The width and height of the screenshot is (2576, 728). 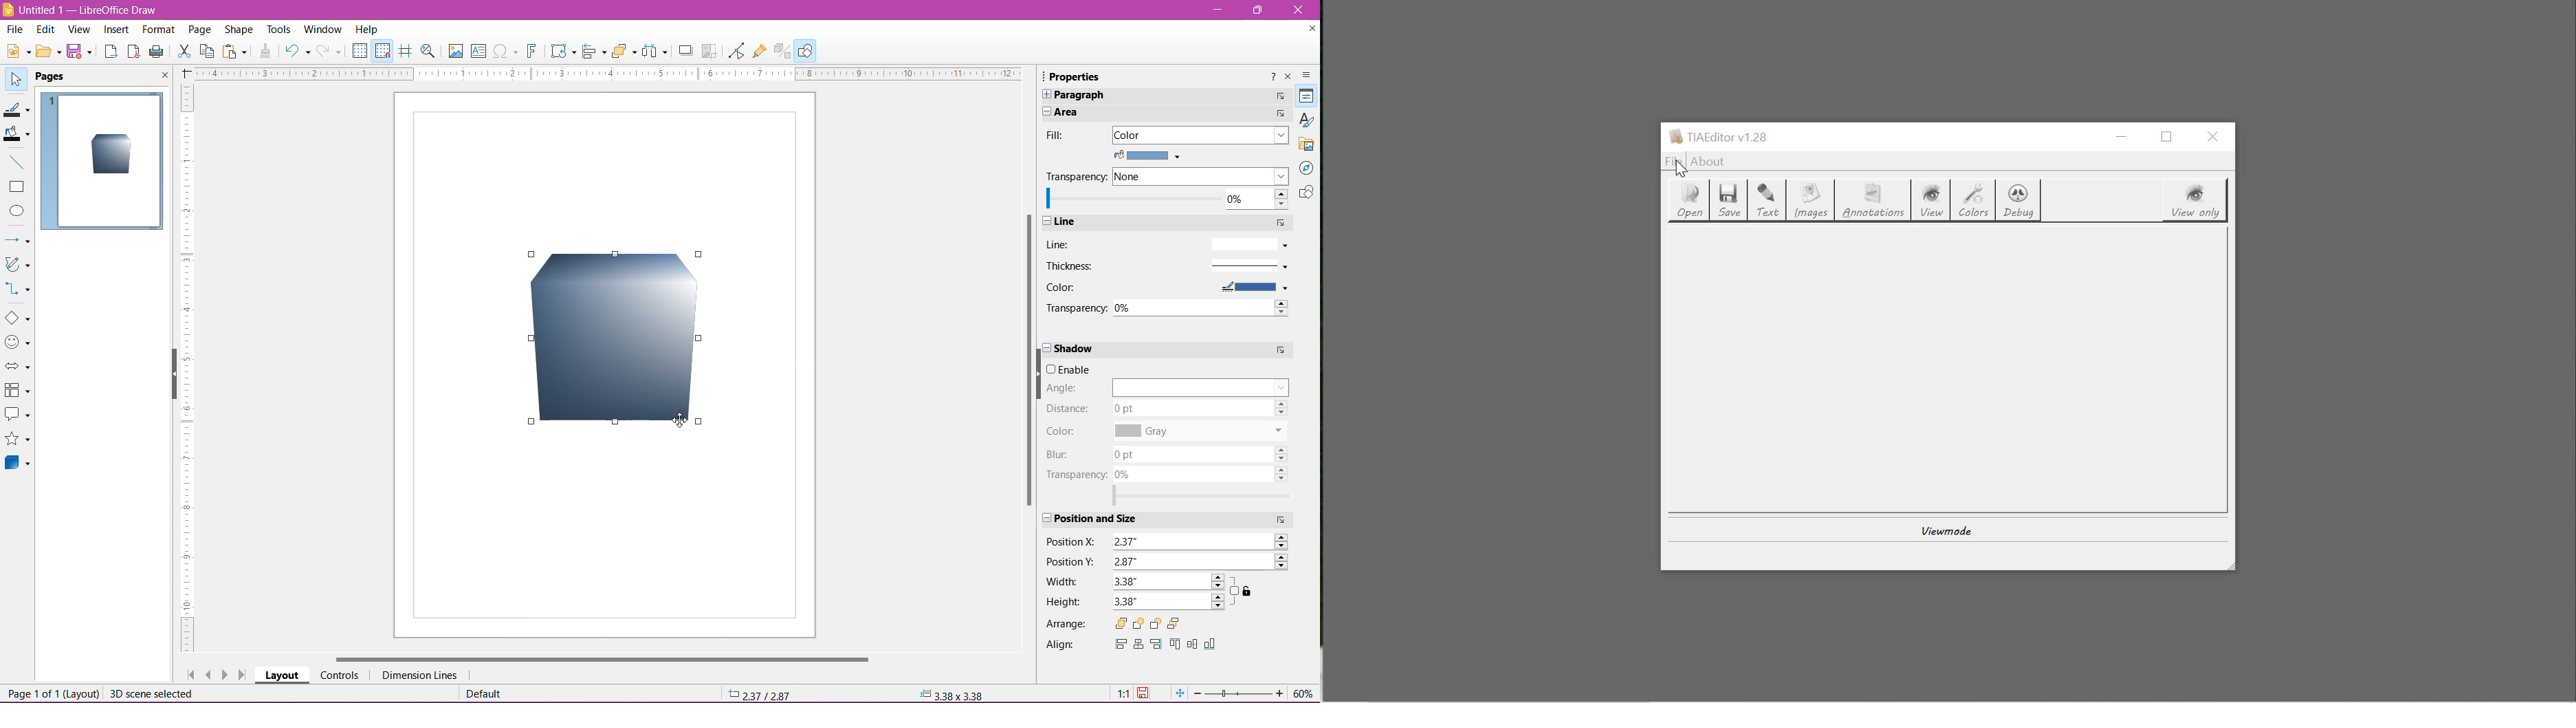 What do you see at coordinates (1308, 75) in the screenshot?
I see `Sidebar settings` at bounding box center [1308, 75].